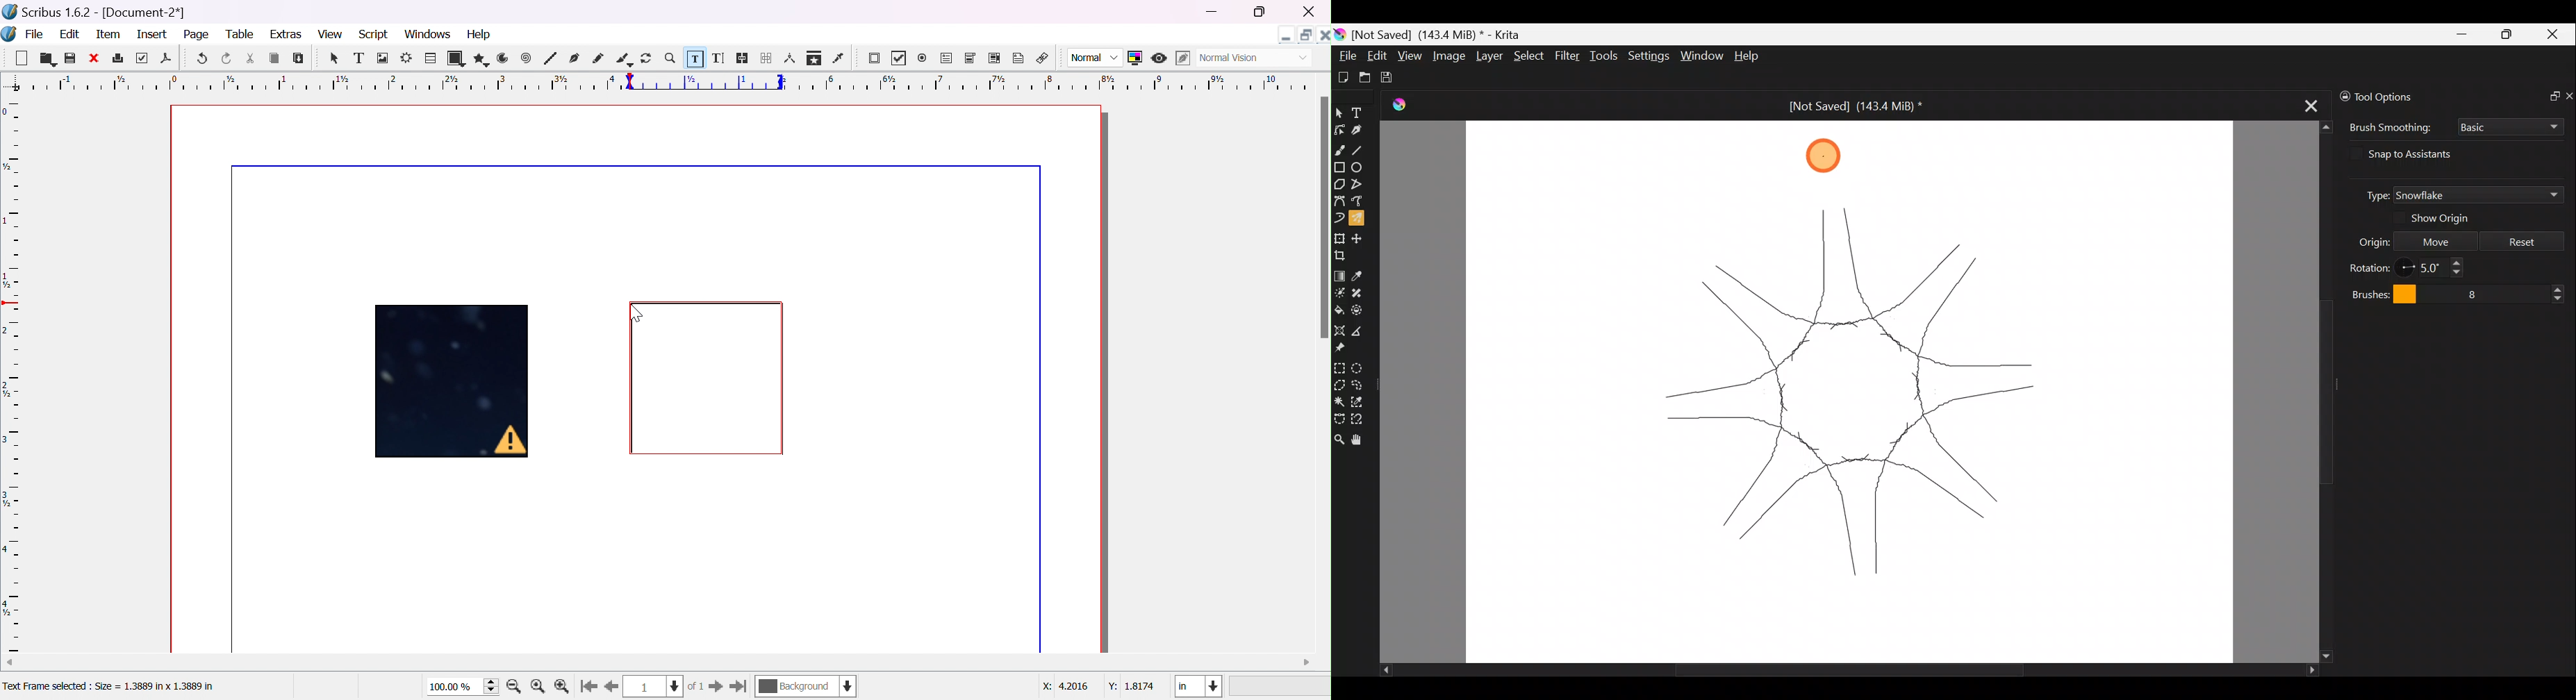  I want to click on PDF list box, so click(993, 57).